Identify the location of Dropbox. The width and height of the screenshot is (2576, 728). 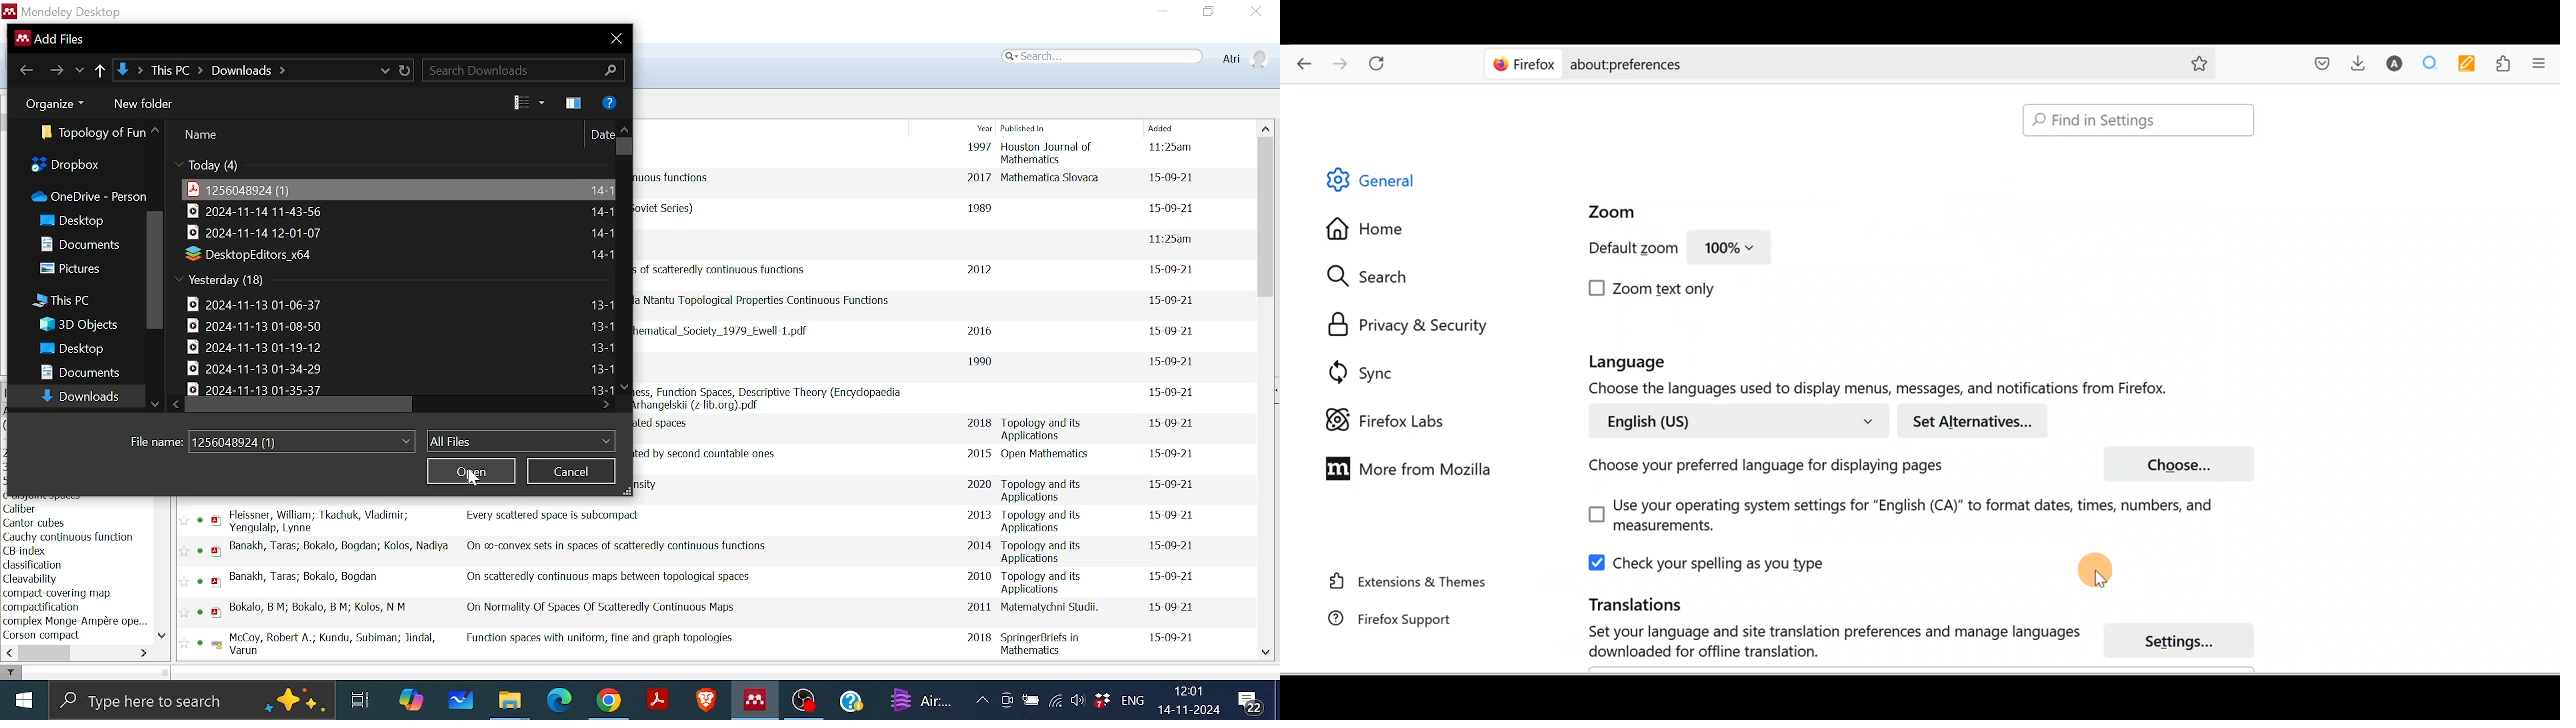
(66, 165).